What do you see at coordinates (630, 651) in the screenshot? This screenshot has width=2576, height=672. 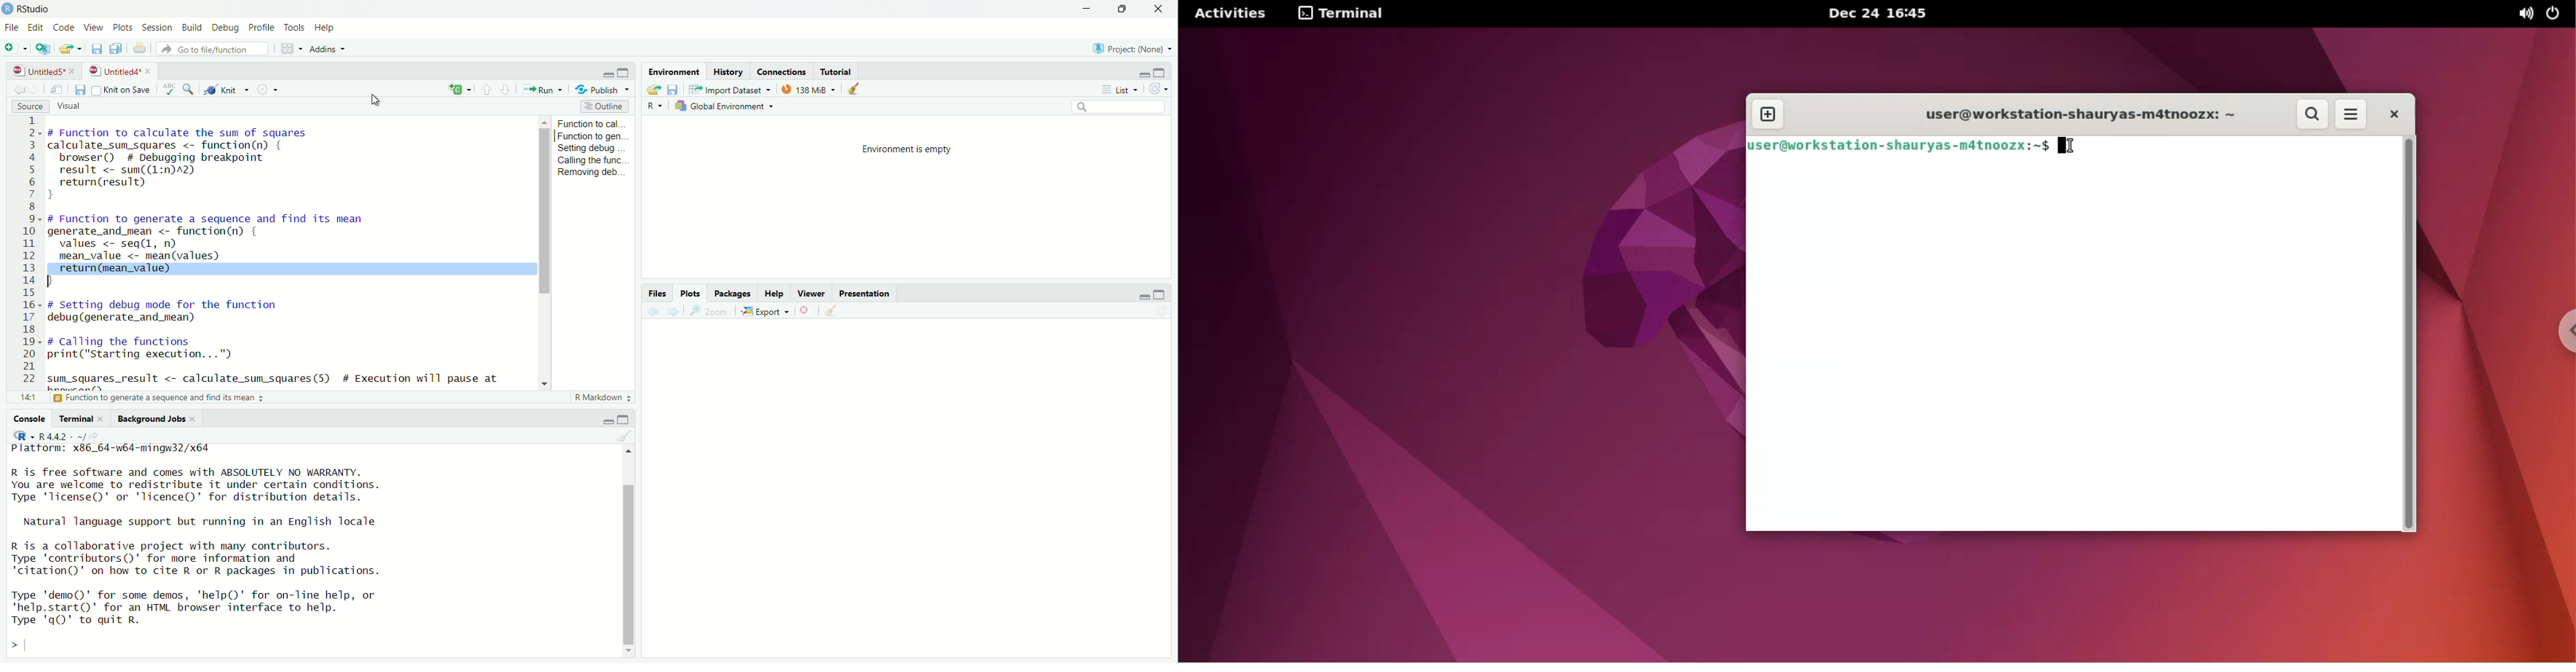 I see `move down` at bounding box center [630, 651].